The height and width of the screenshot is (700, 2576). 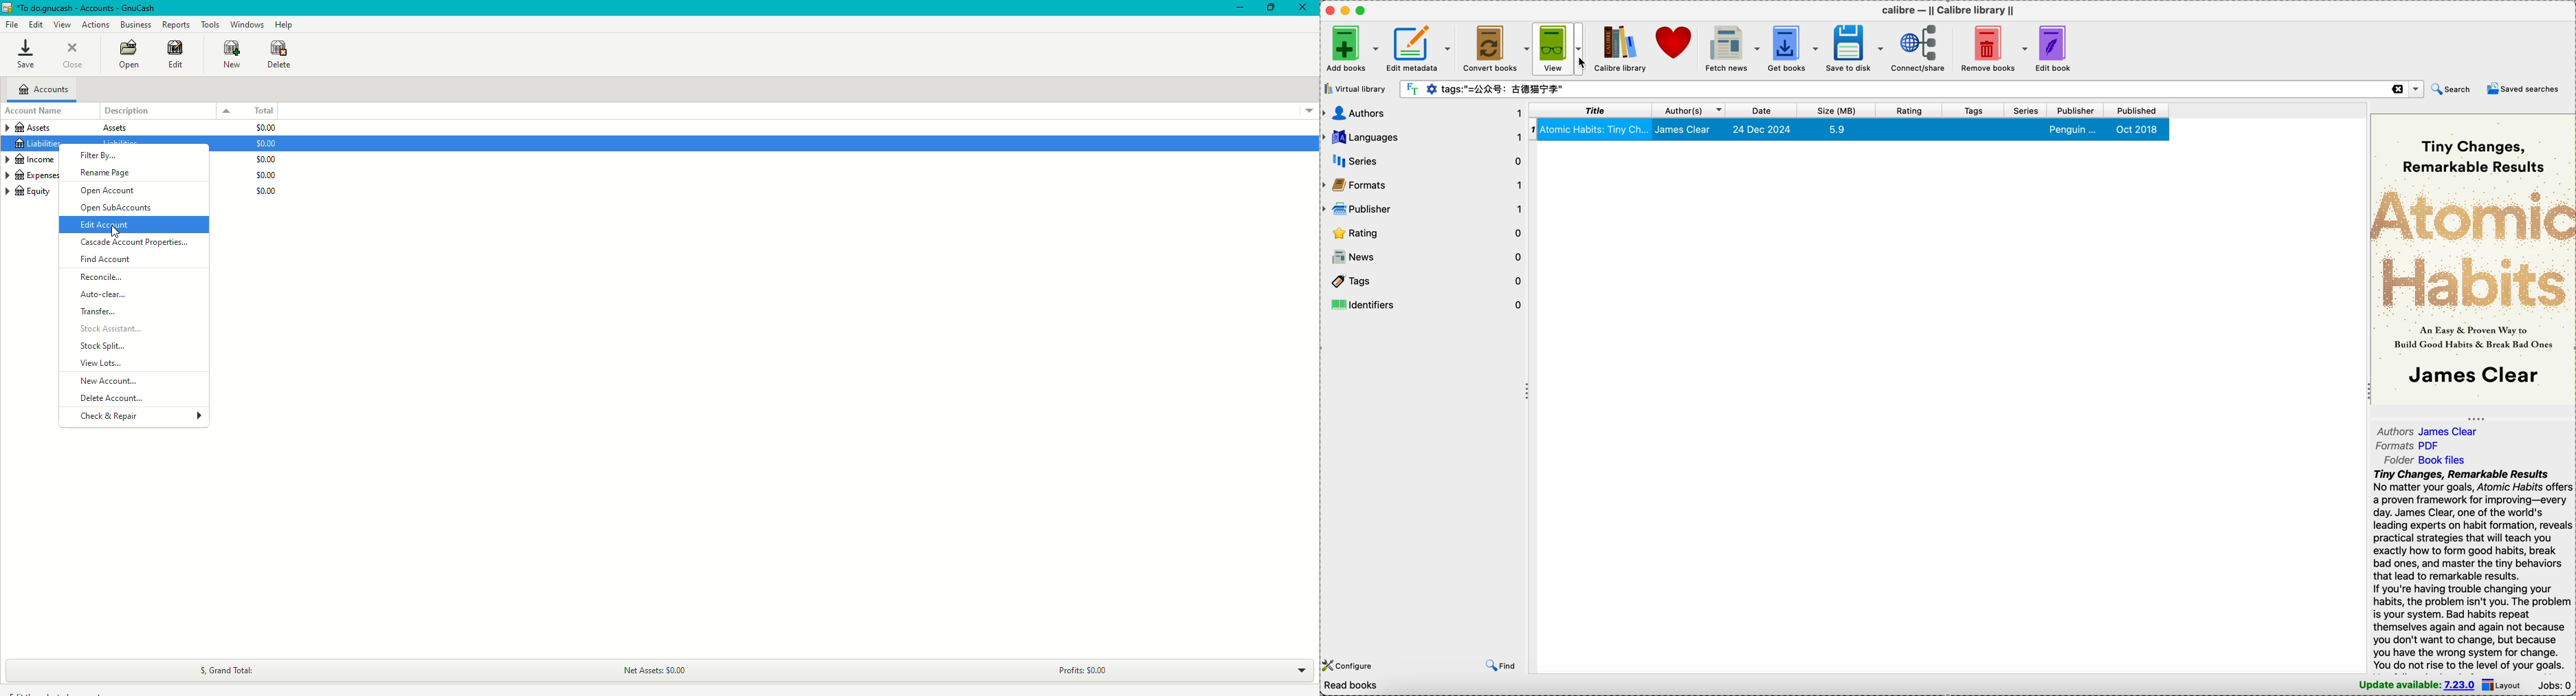 I want to click on identifiers, so click(x=1423, y=305).